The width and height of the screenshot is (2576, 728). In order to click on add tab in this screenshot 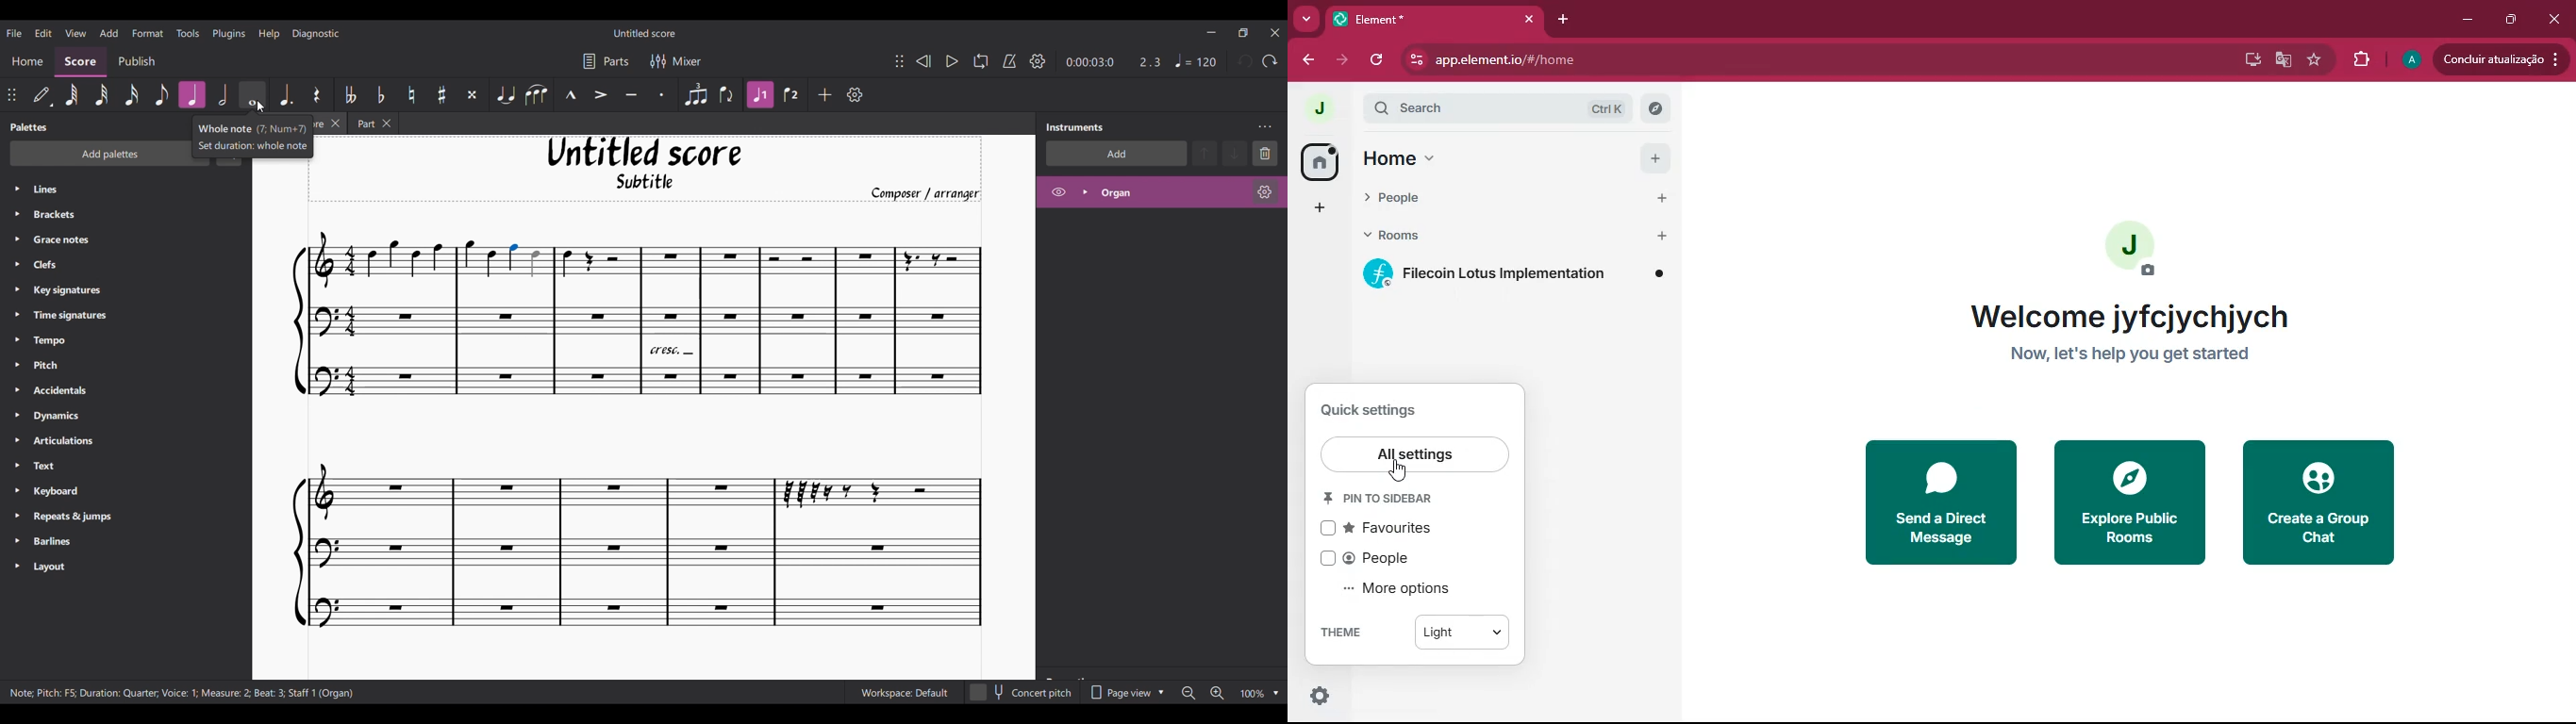, I will do `click(1561, 21)`.